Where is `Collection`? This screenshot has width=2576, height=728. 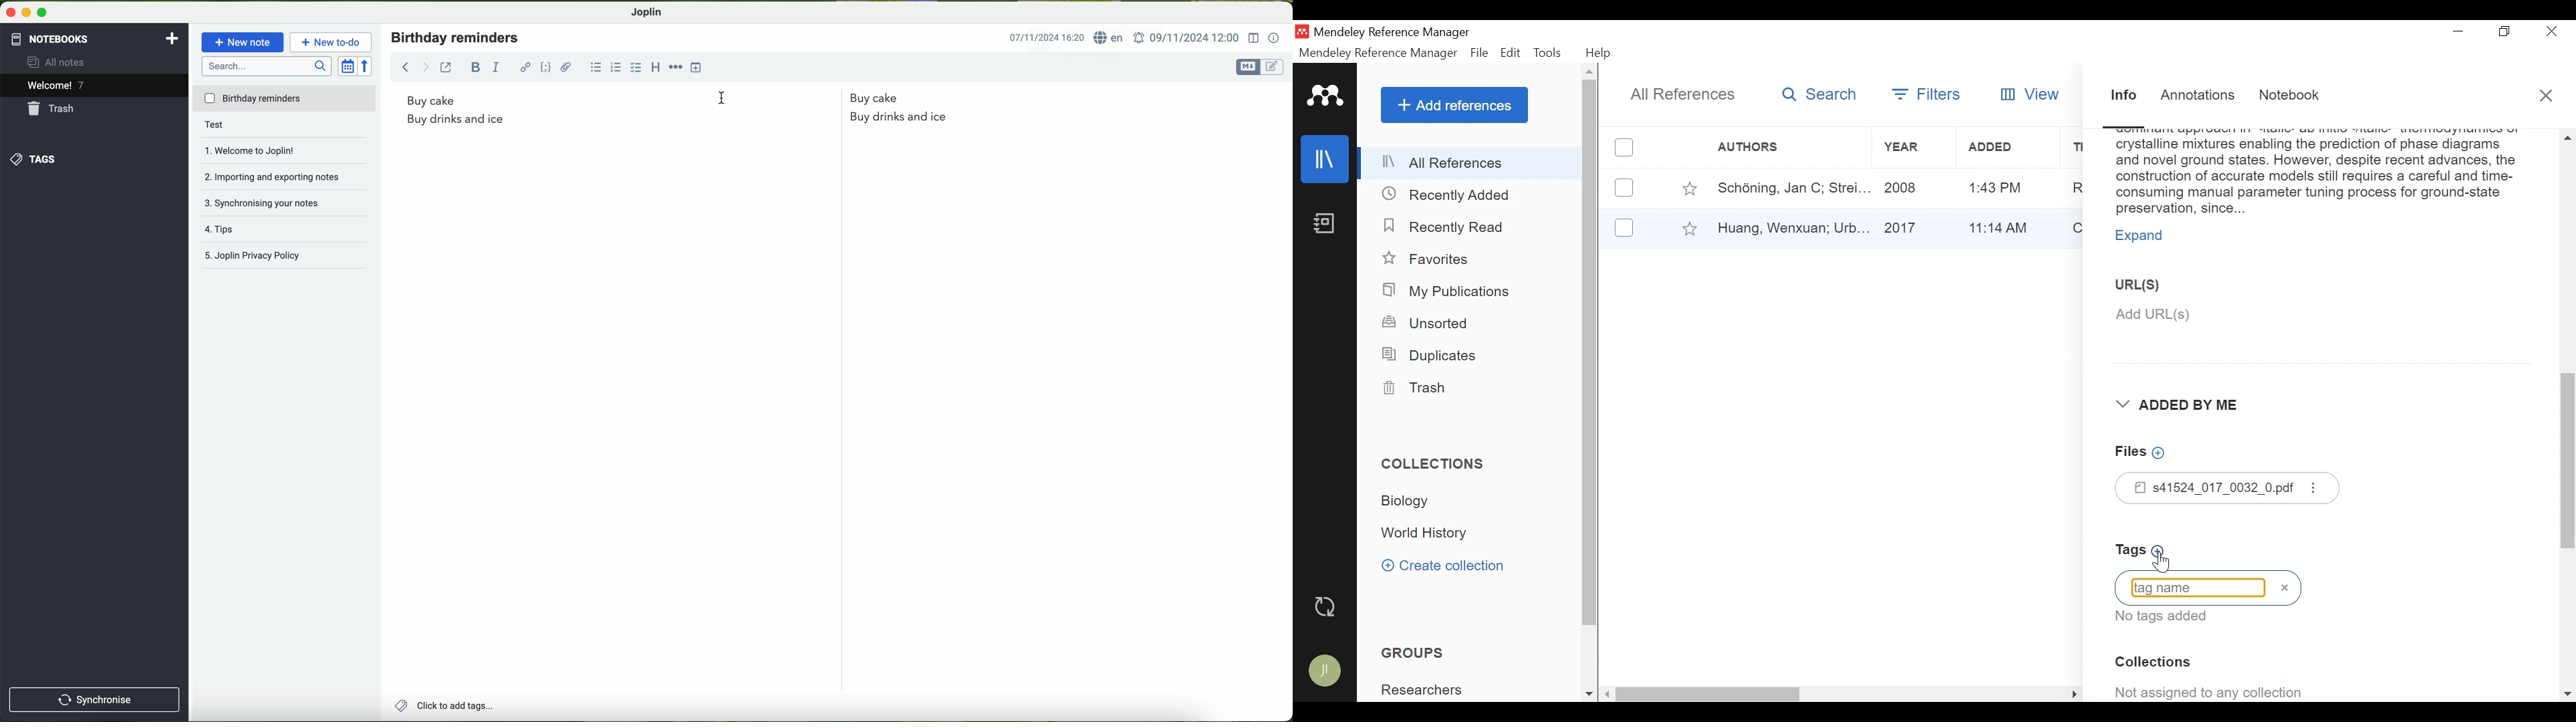 Collection is located at coordinates (1410, 501).